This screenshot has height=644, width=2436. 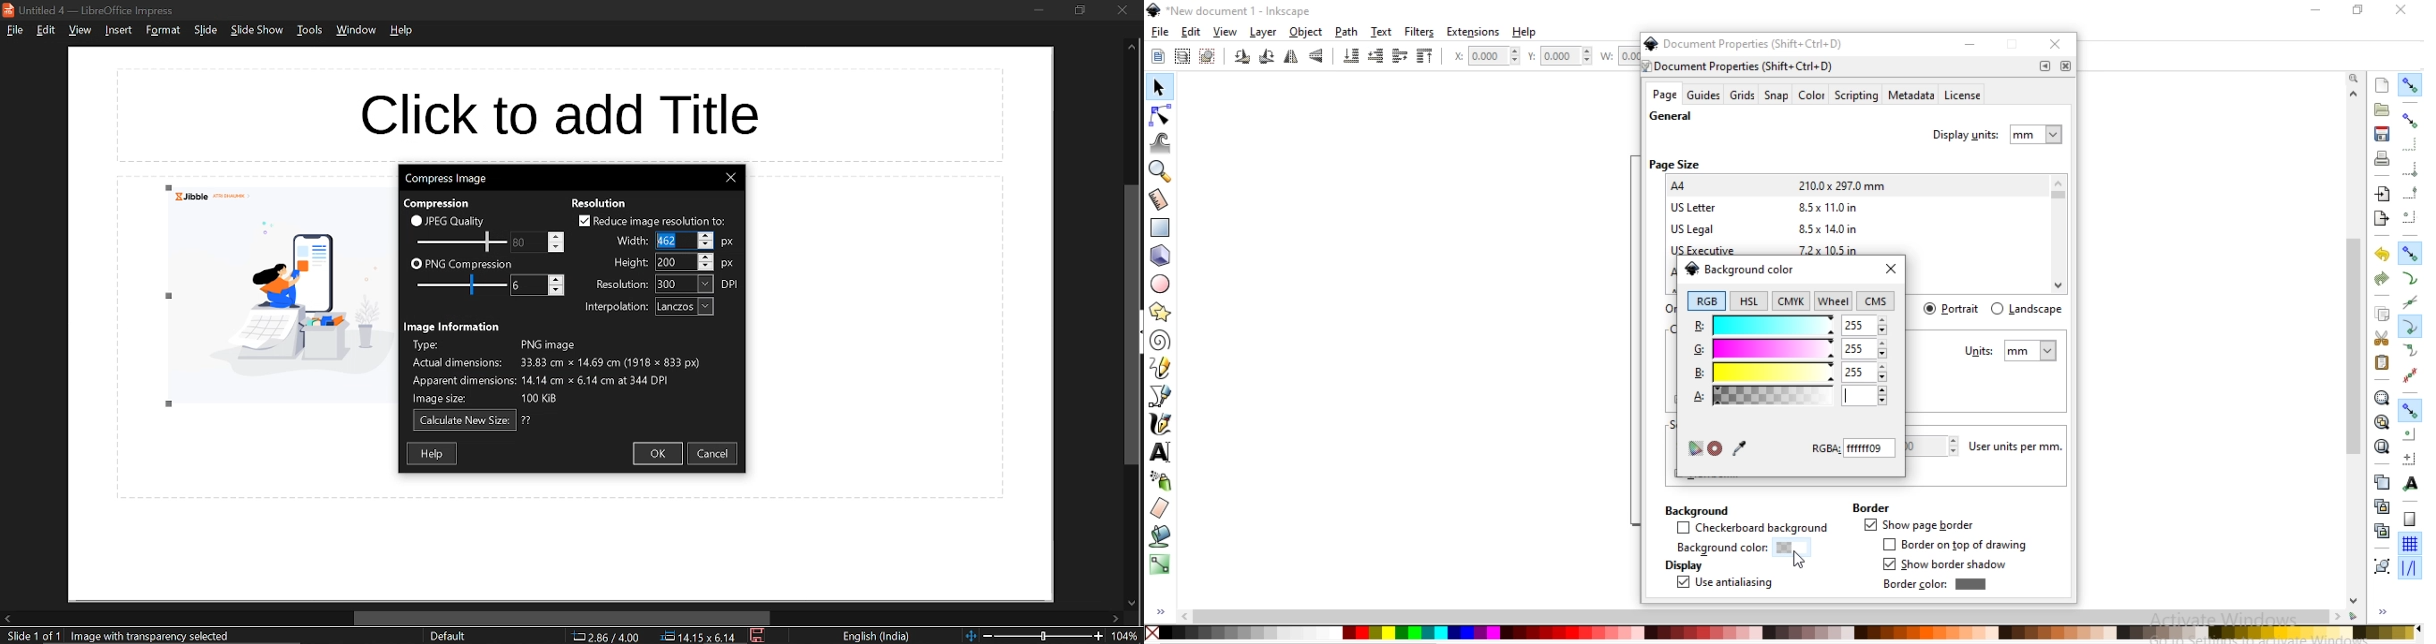 I want to click on decrease width, so click(x=707, y=245).